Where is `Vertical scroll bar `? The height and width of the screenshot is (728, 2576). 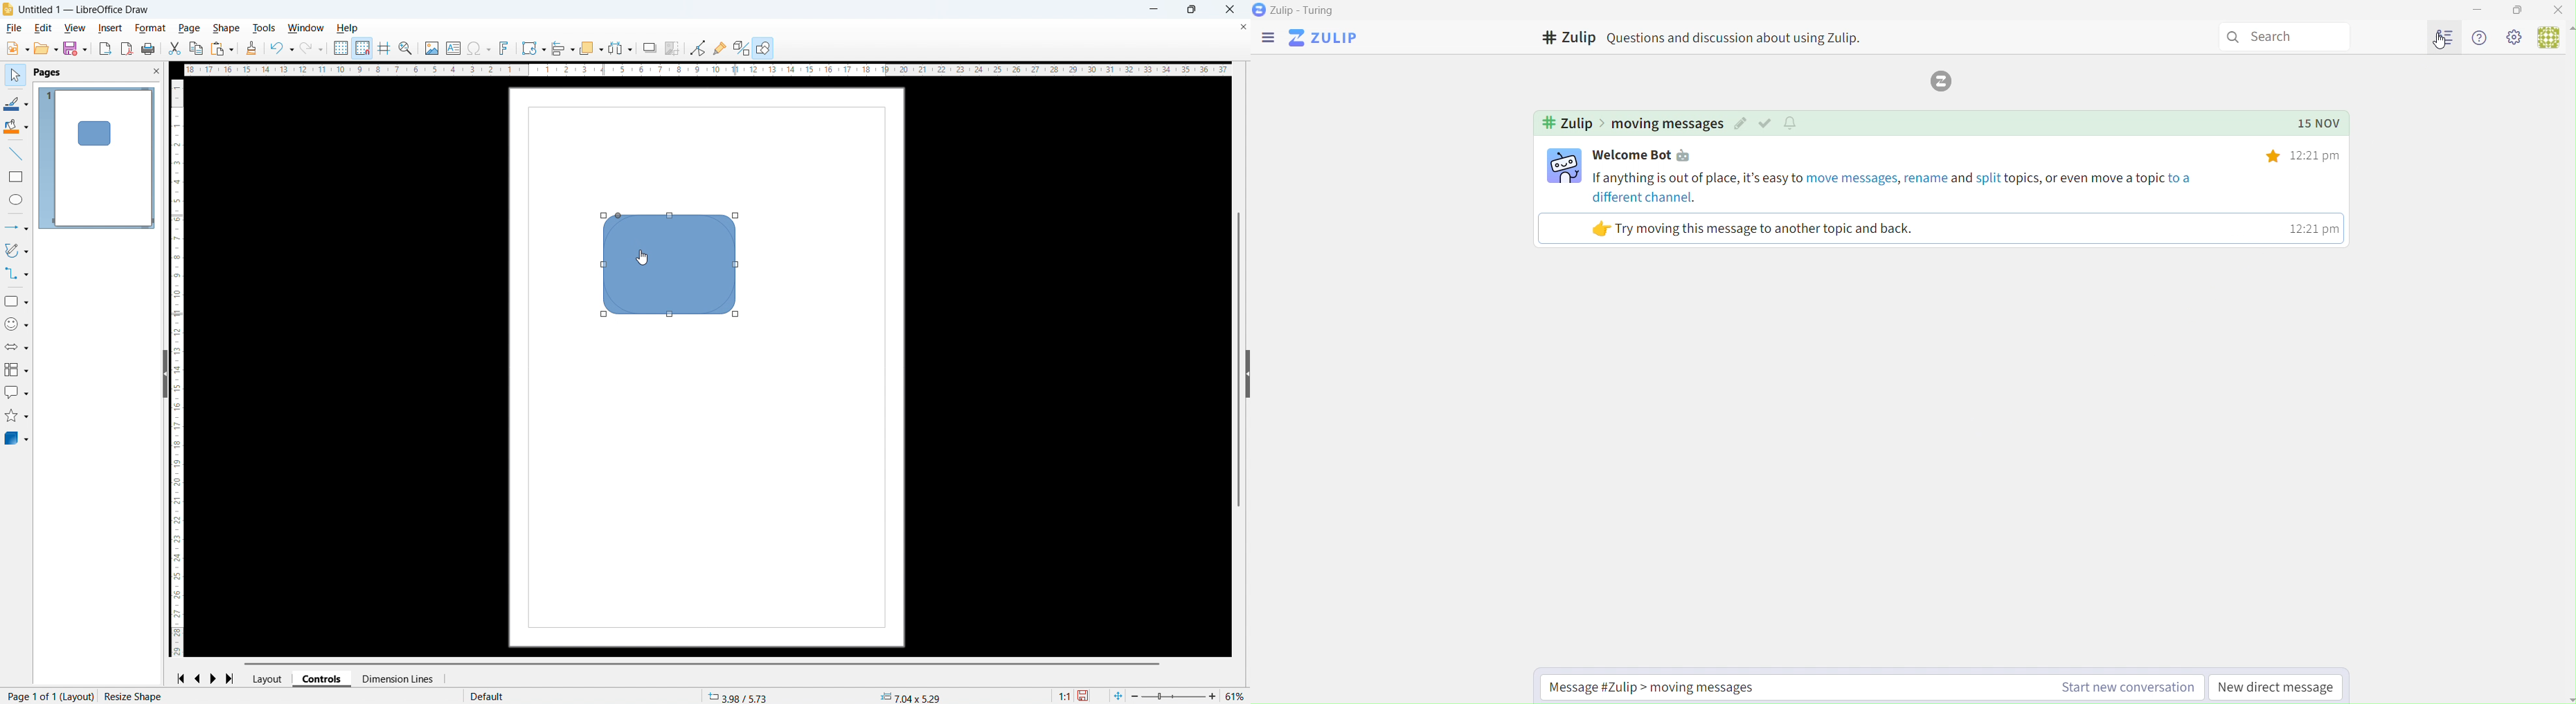 Vertical scroll bar  is located at coordinates (1239, 359).